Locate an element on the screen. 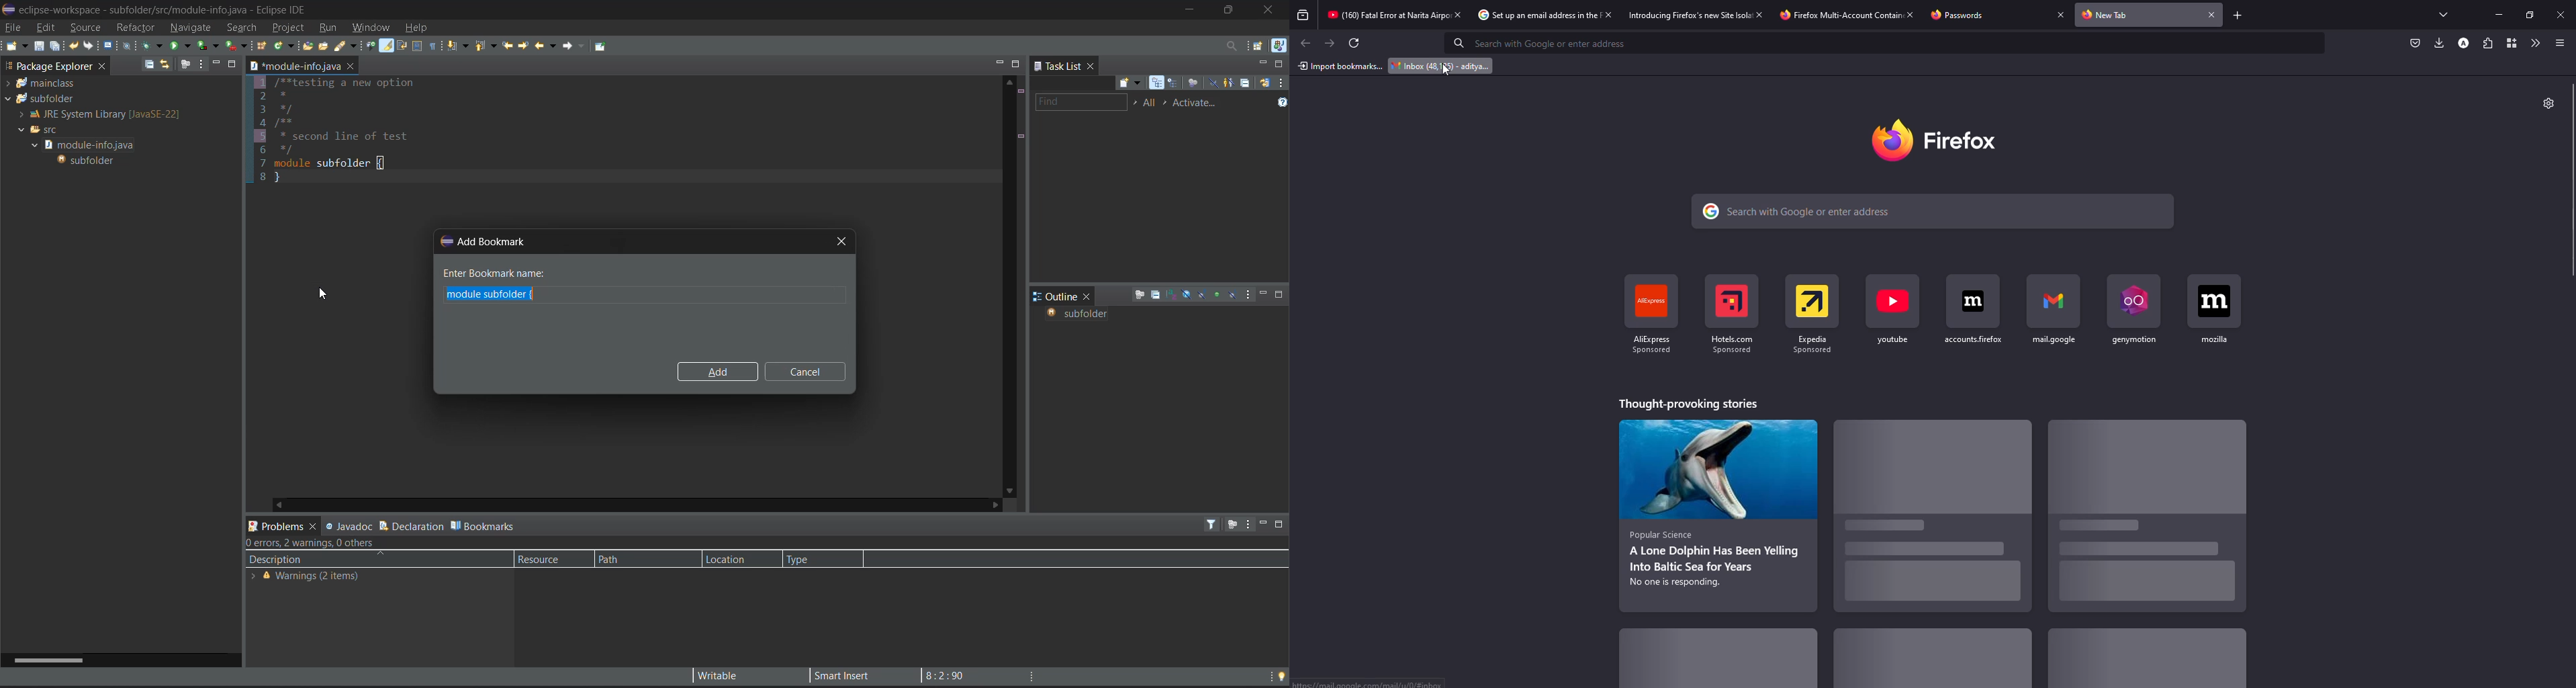 Image resolution: width=2576 pixels, height=700 pixels. stories is located at coordinates (1714, 561).